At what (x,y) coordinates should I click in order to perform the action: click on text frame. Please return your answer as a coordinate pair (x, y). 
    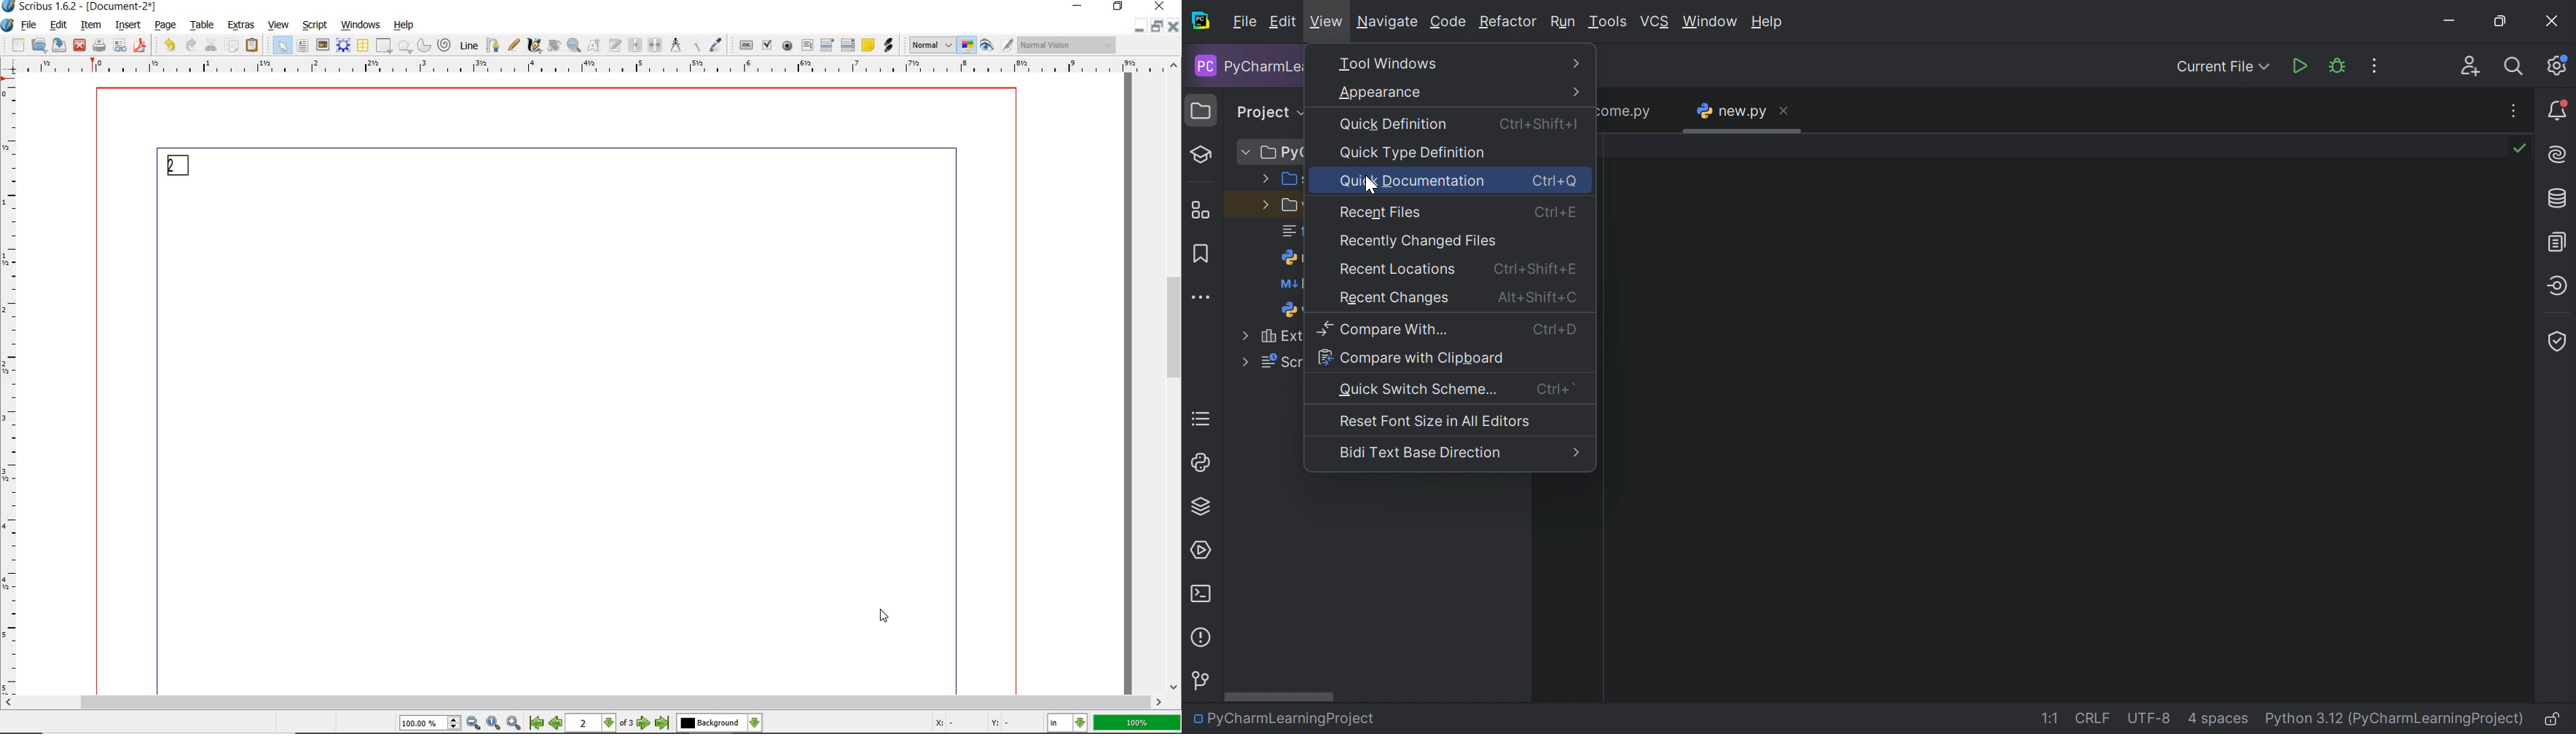
    Looking at the image, I should click on (302, 46).